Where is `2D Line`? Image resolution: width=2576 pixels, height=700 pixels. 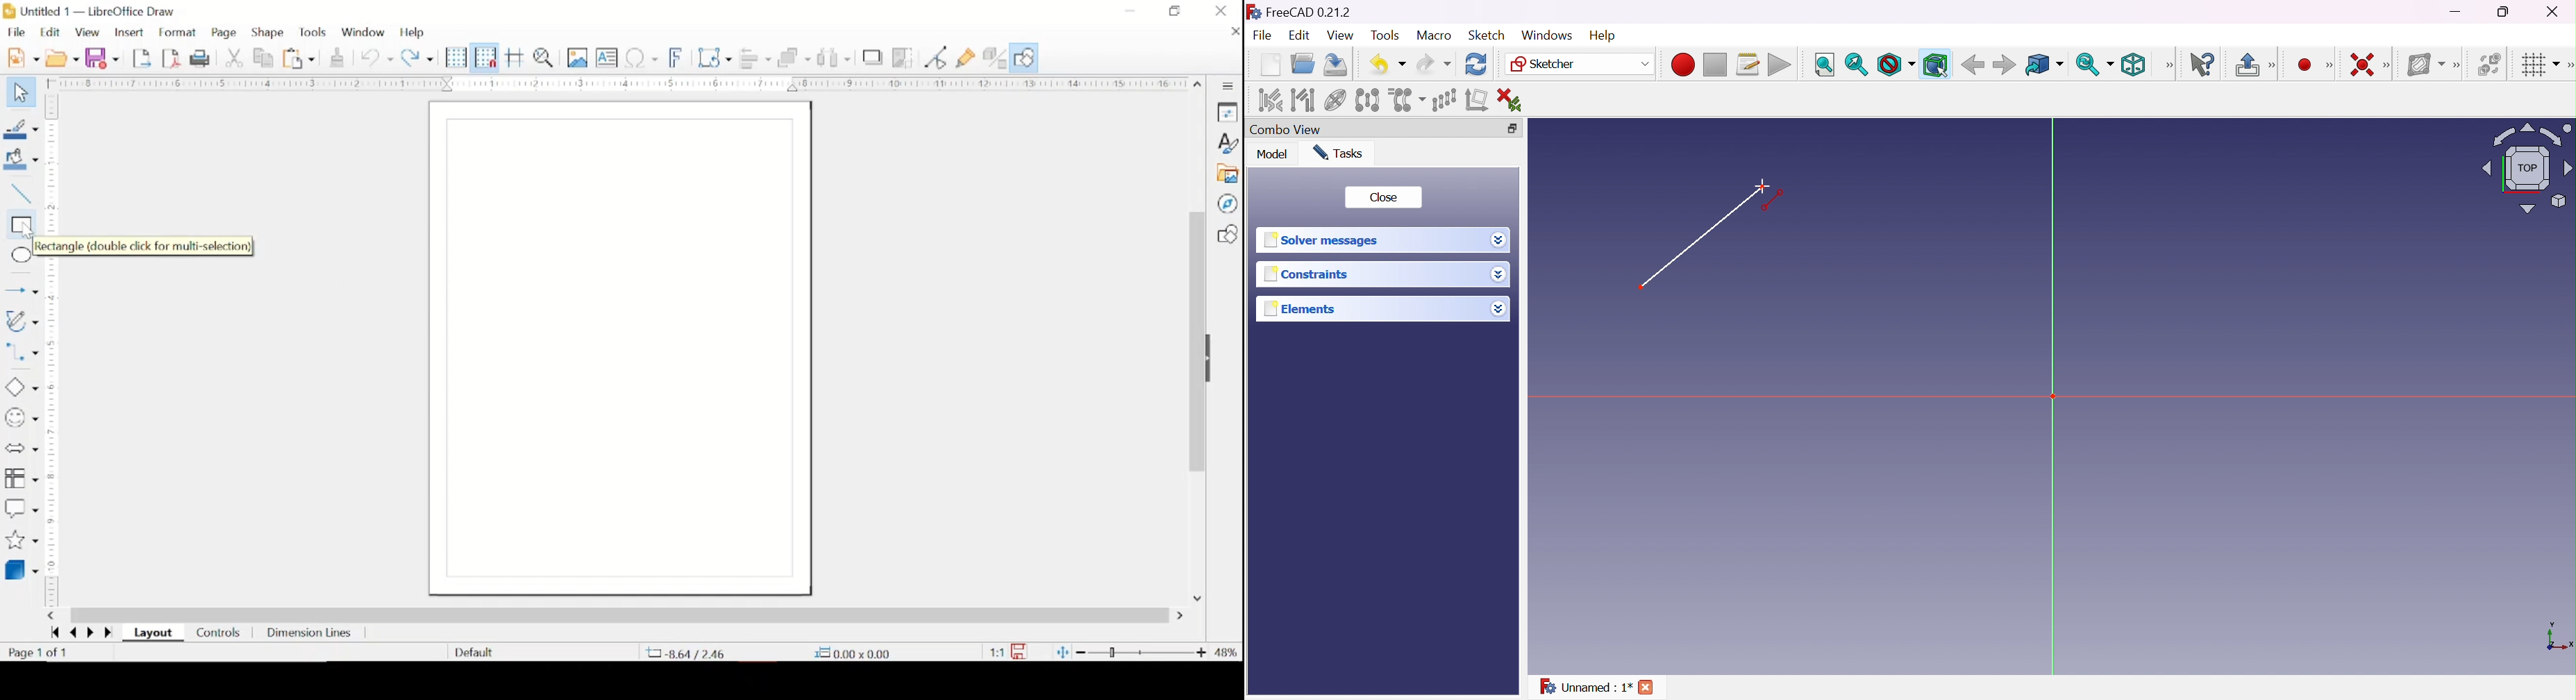
2D Line is located at coordinates (1689, 240).